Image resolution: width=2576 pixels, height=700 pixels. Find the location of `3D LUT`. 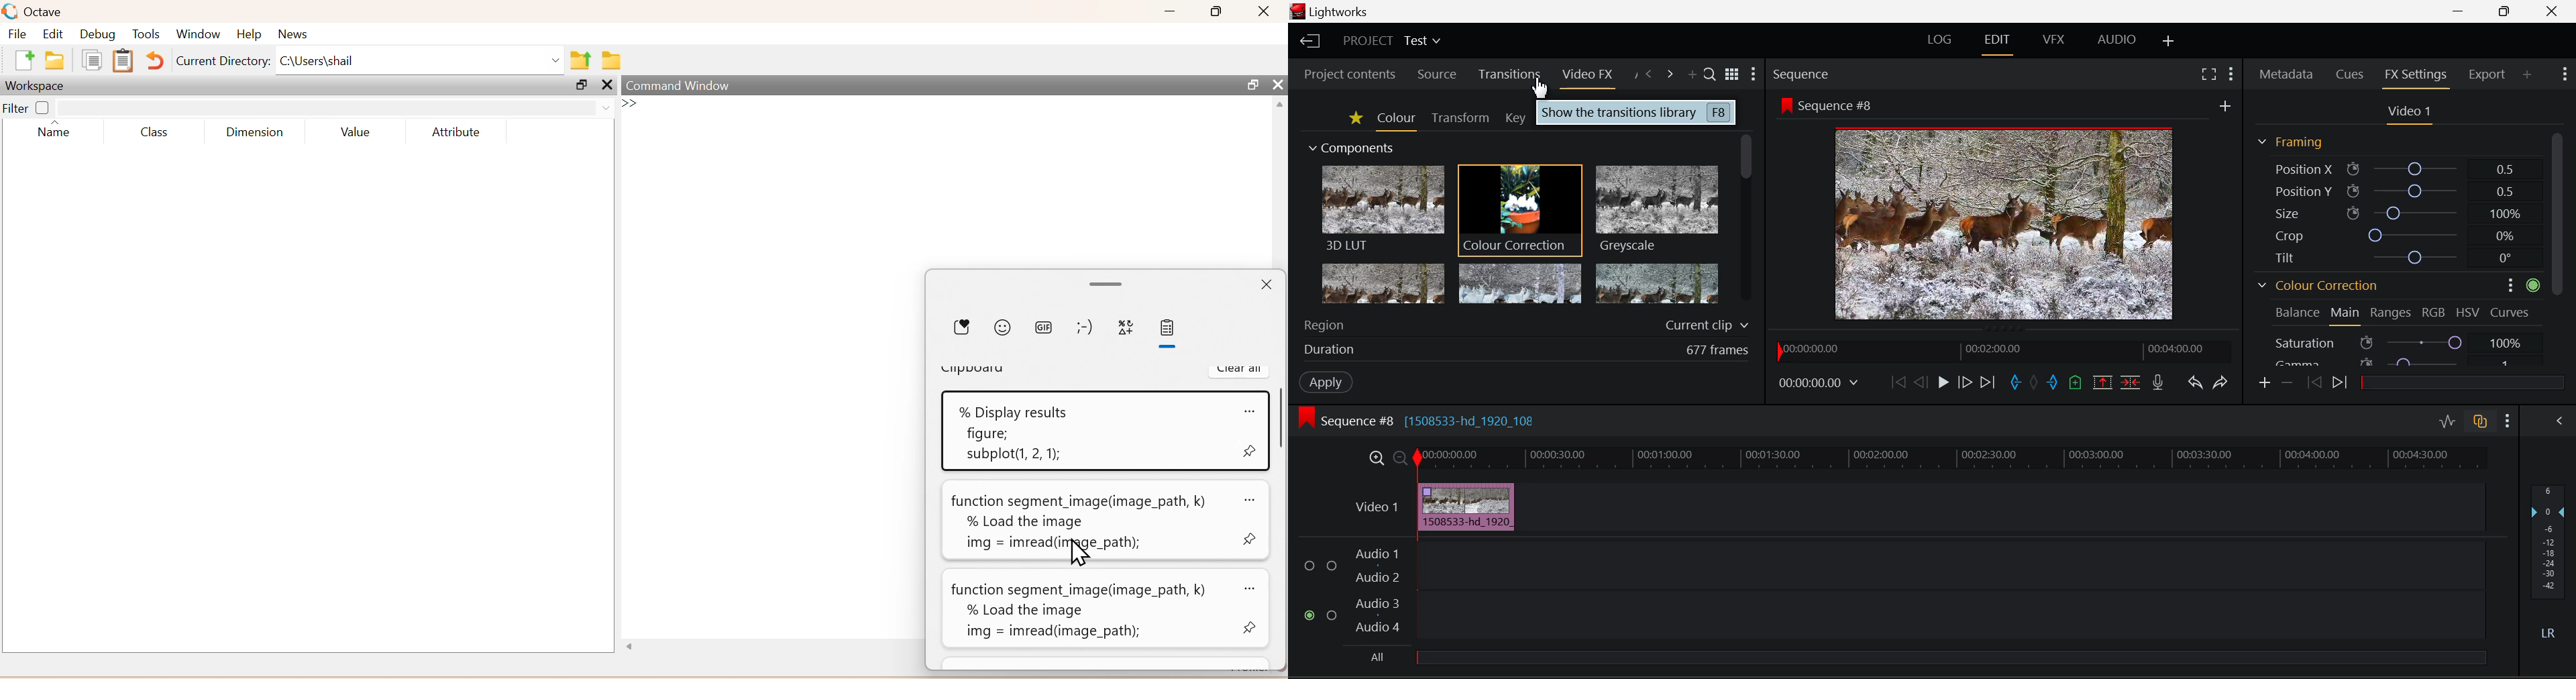

3D LUT is located at coordinates (1382, 207).